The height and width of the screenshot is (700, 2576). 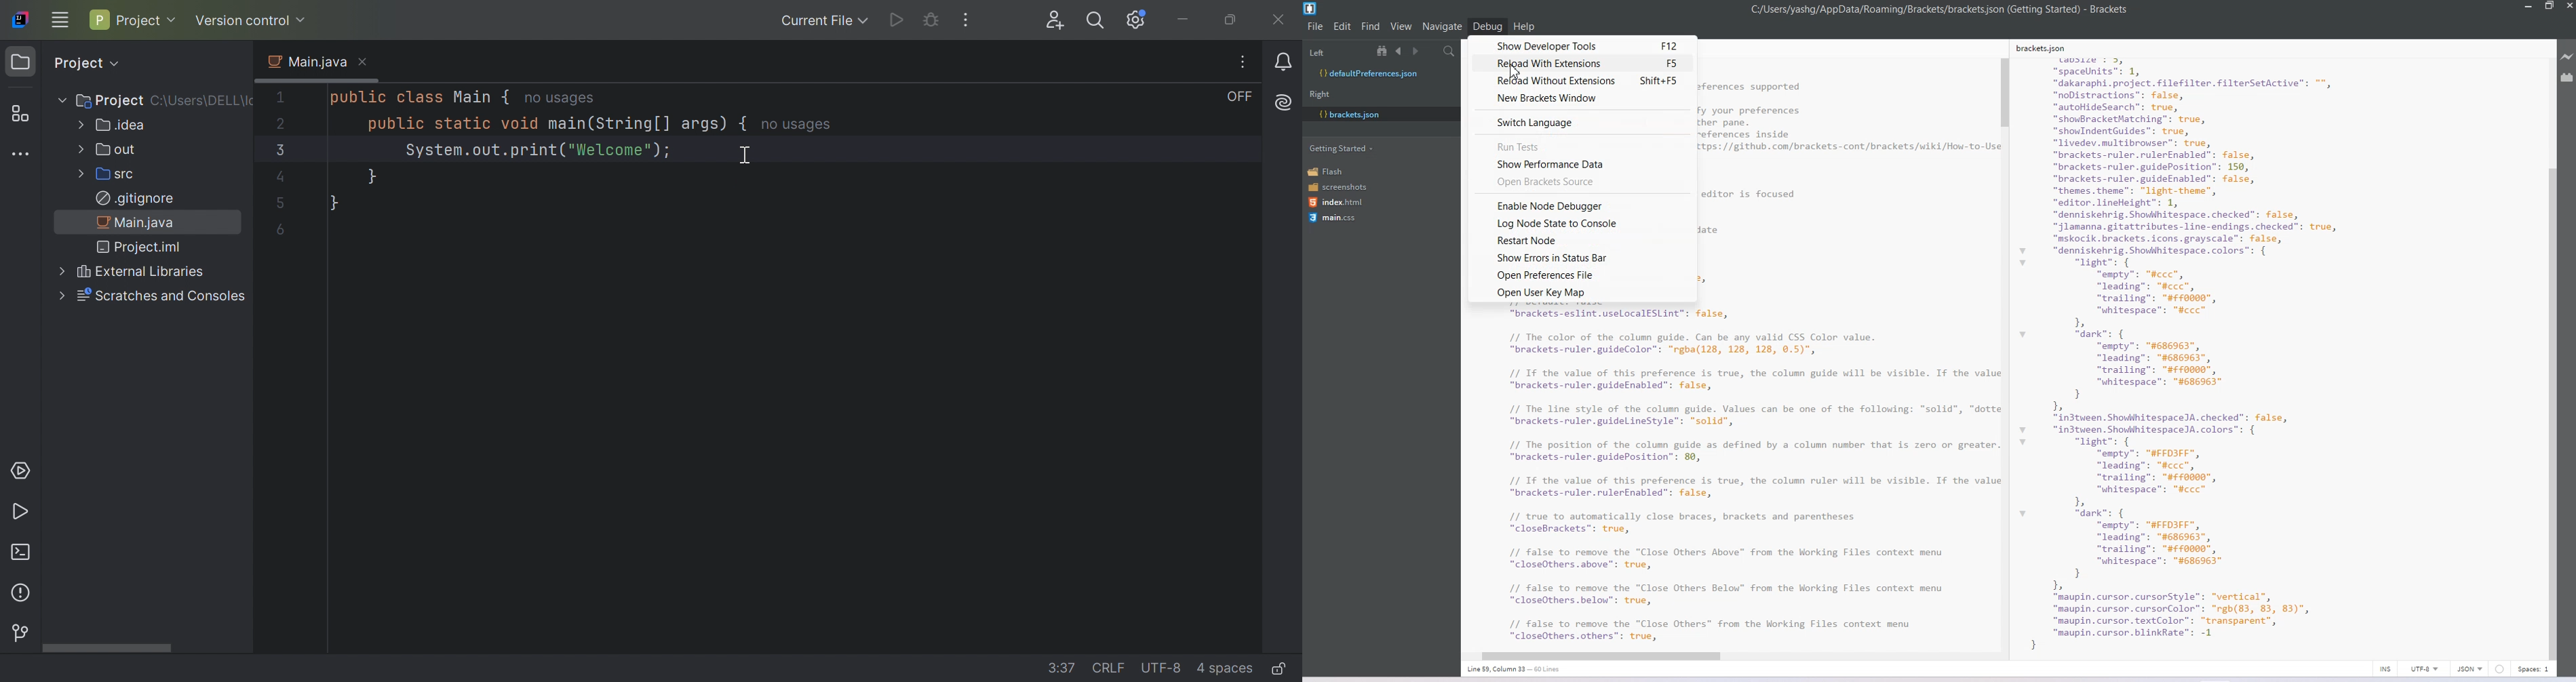 I want to click on Reload With Extensions F5, so click(x=1580, y=63).